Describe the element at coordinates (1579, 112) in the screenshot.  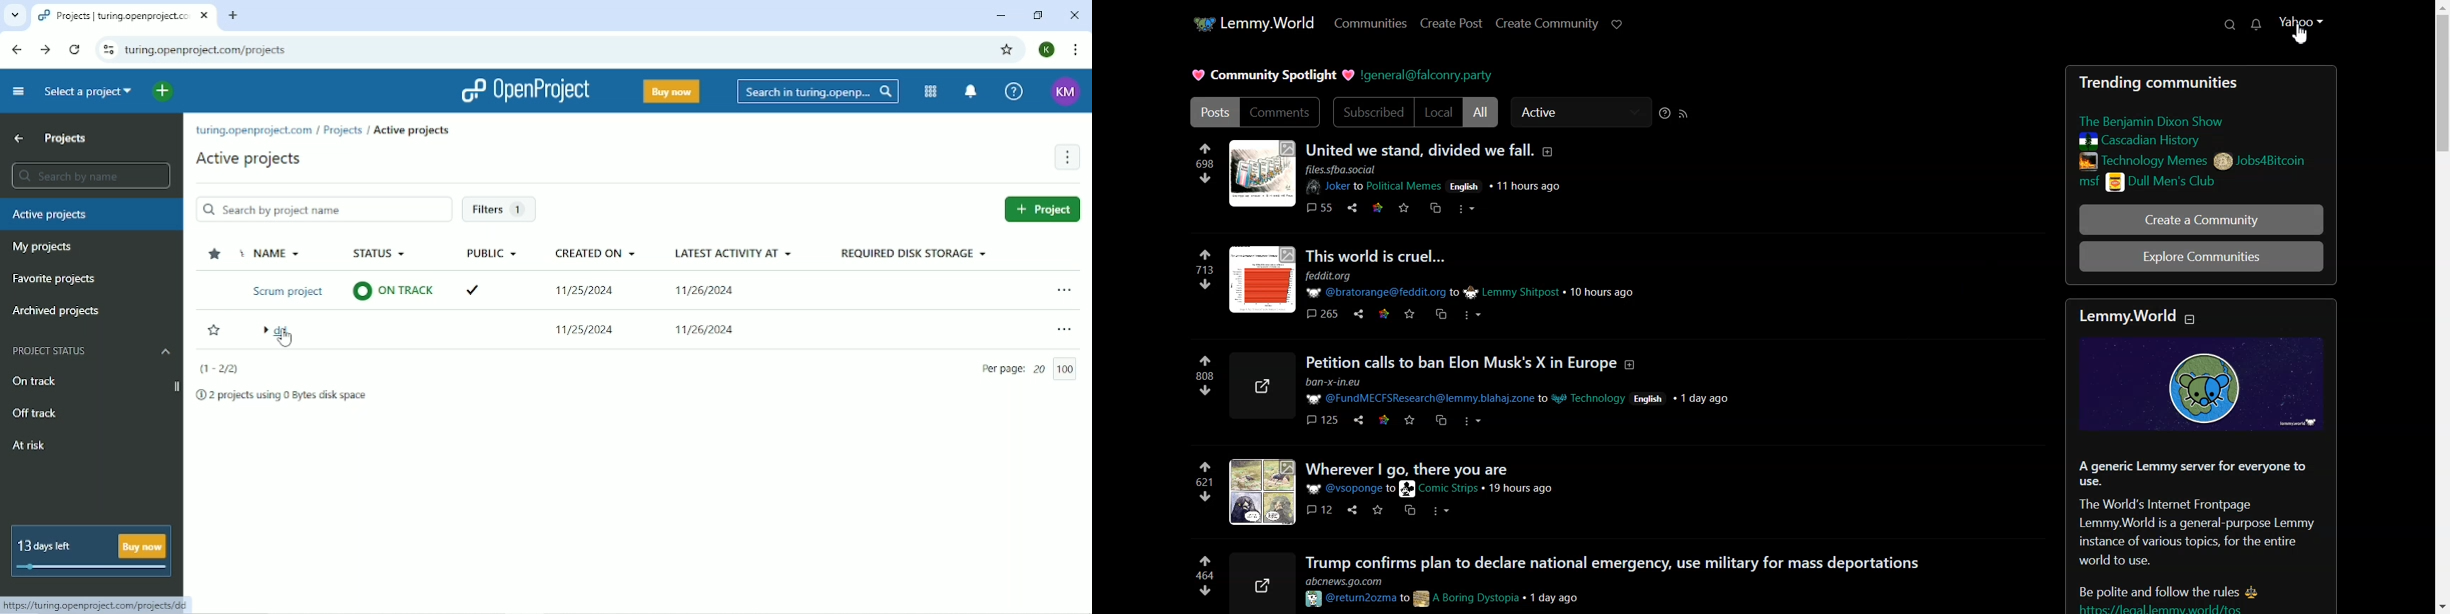
I see `Active` at that location.